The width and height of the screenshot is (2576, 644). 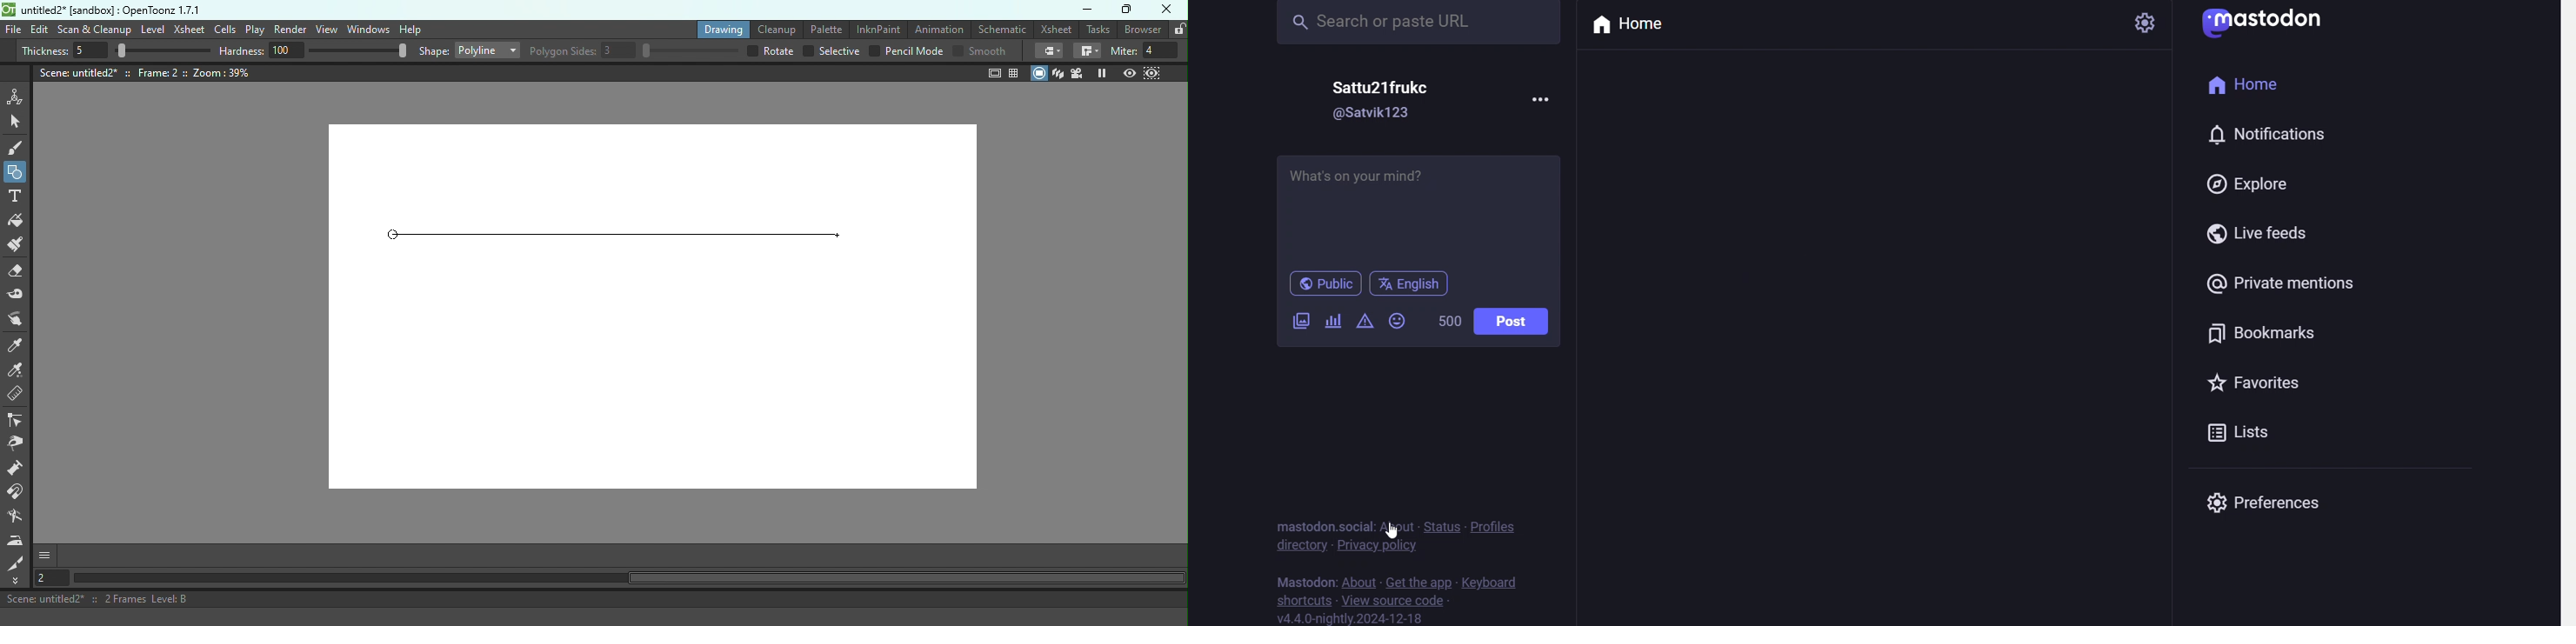 I want to click on Mastodon logo, so click(x=2265, y=25).